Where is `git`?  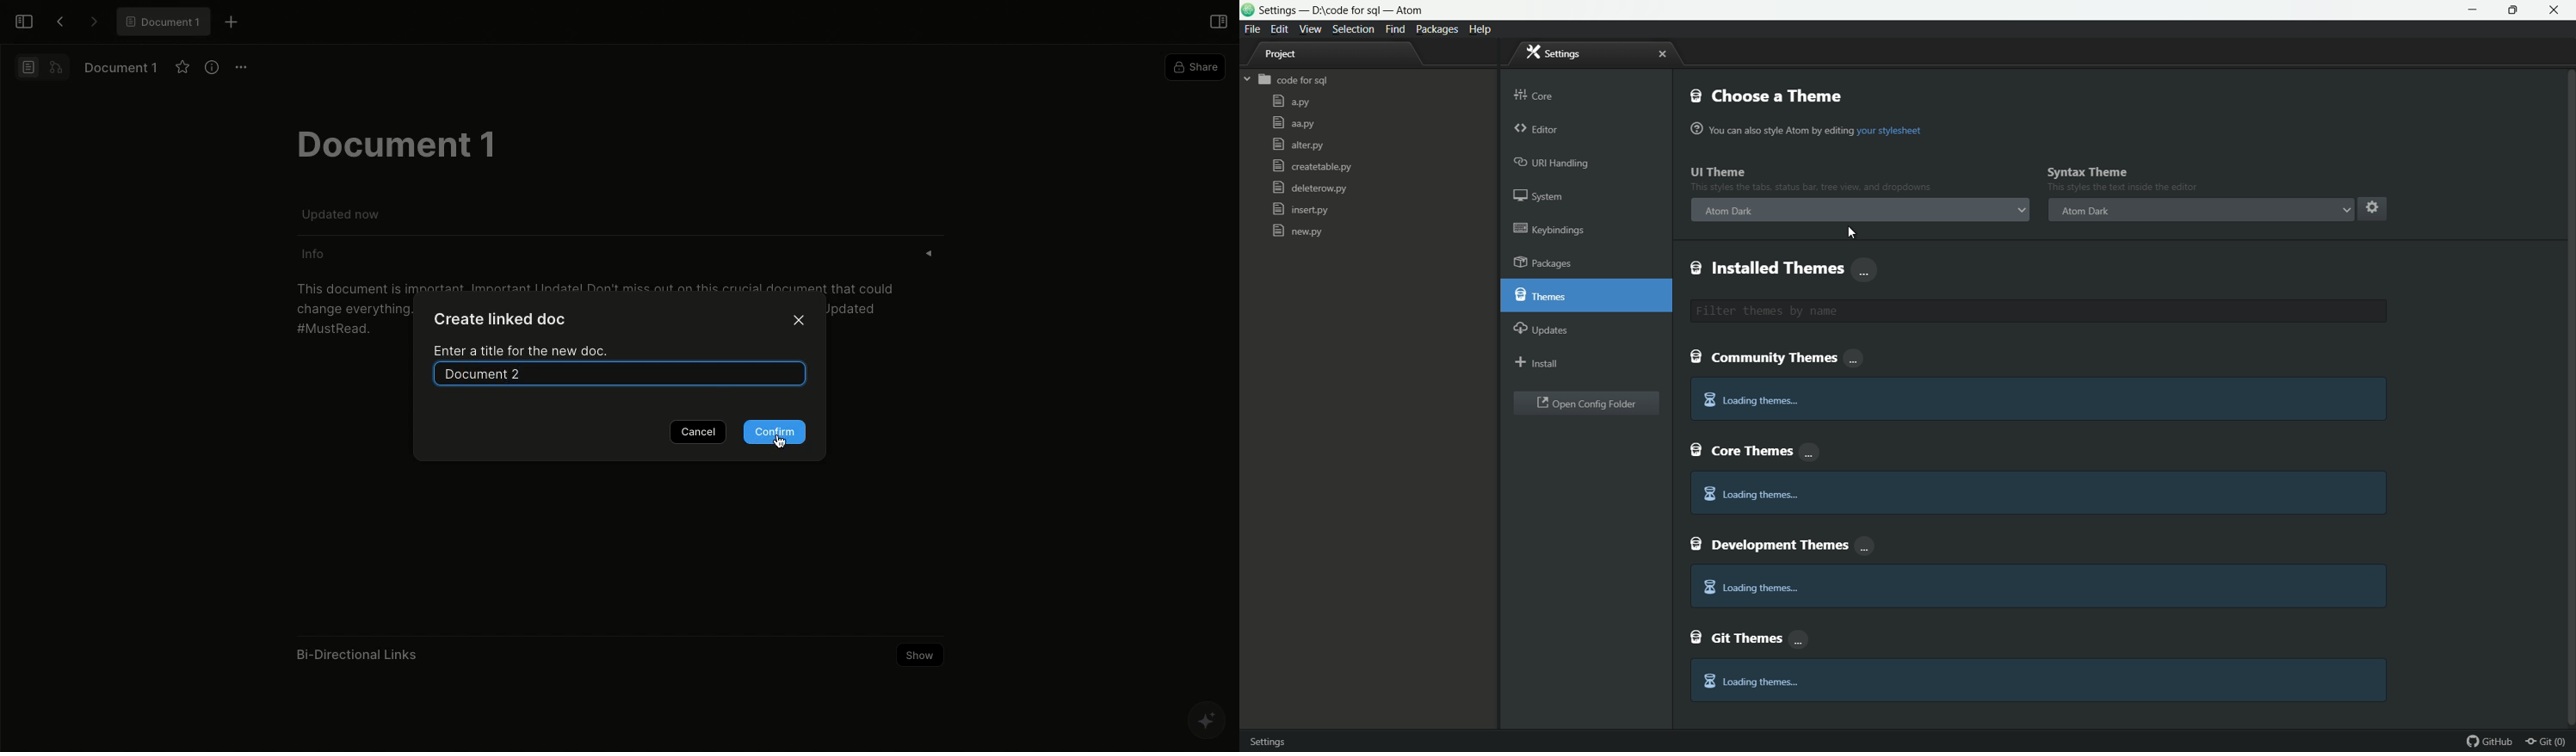 git is located at coordinates (2552, 741).